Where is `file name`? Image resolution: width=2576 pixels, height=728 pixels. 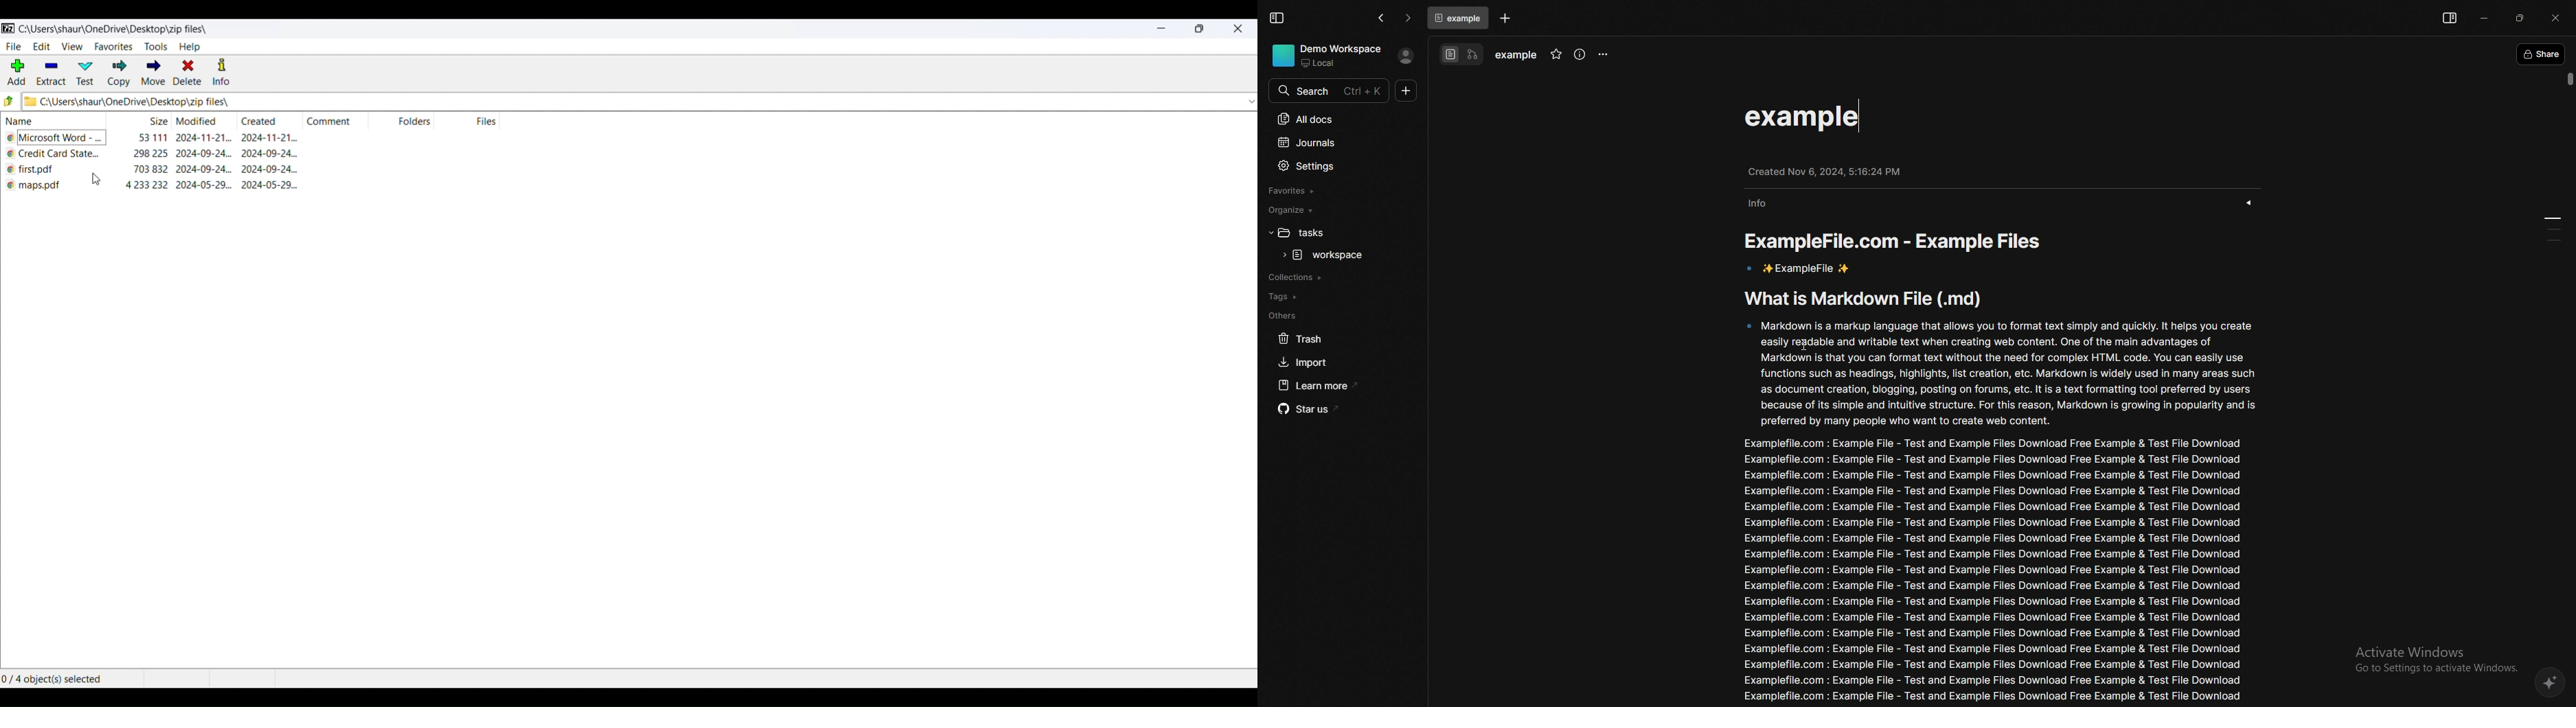
file name is located at coordinates (58, 139).